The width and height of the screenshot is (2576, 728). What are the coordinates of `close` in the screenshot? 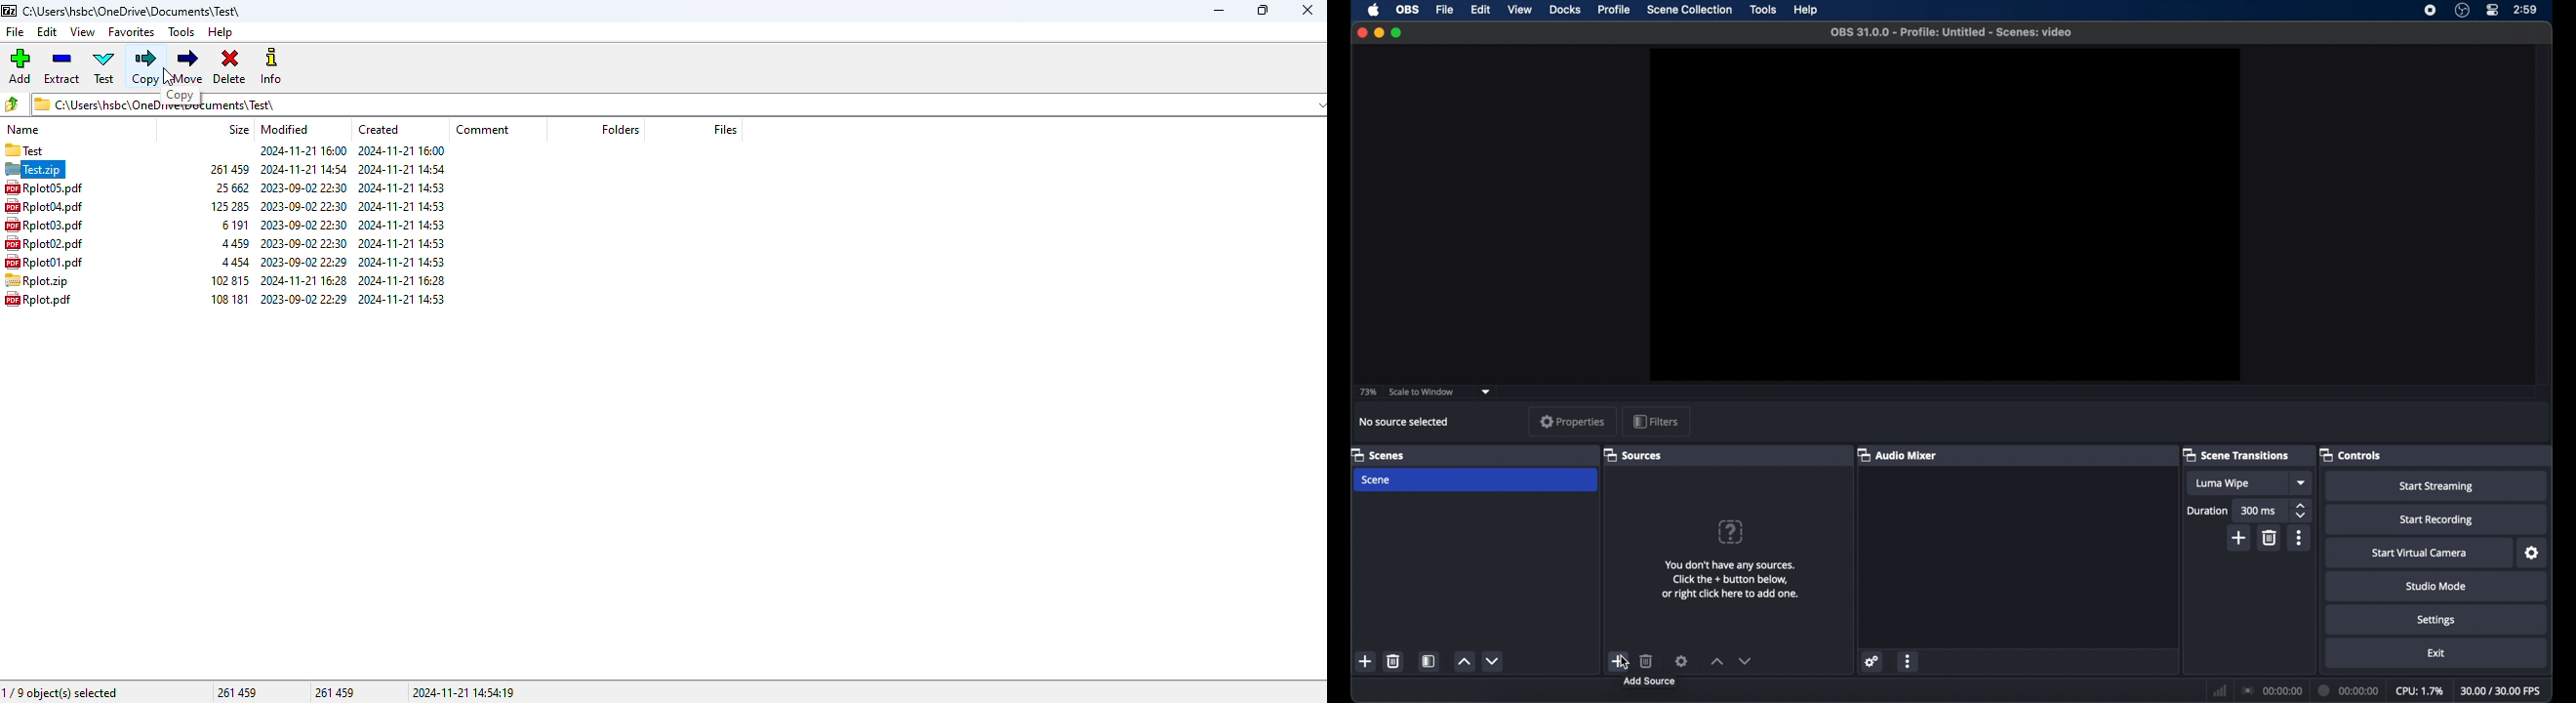 It's located at (1308, 10).